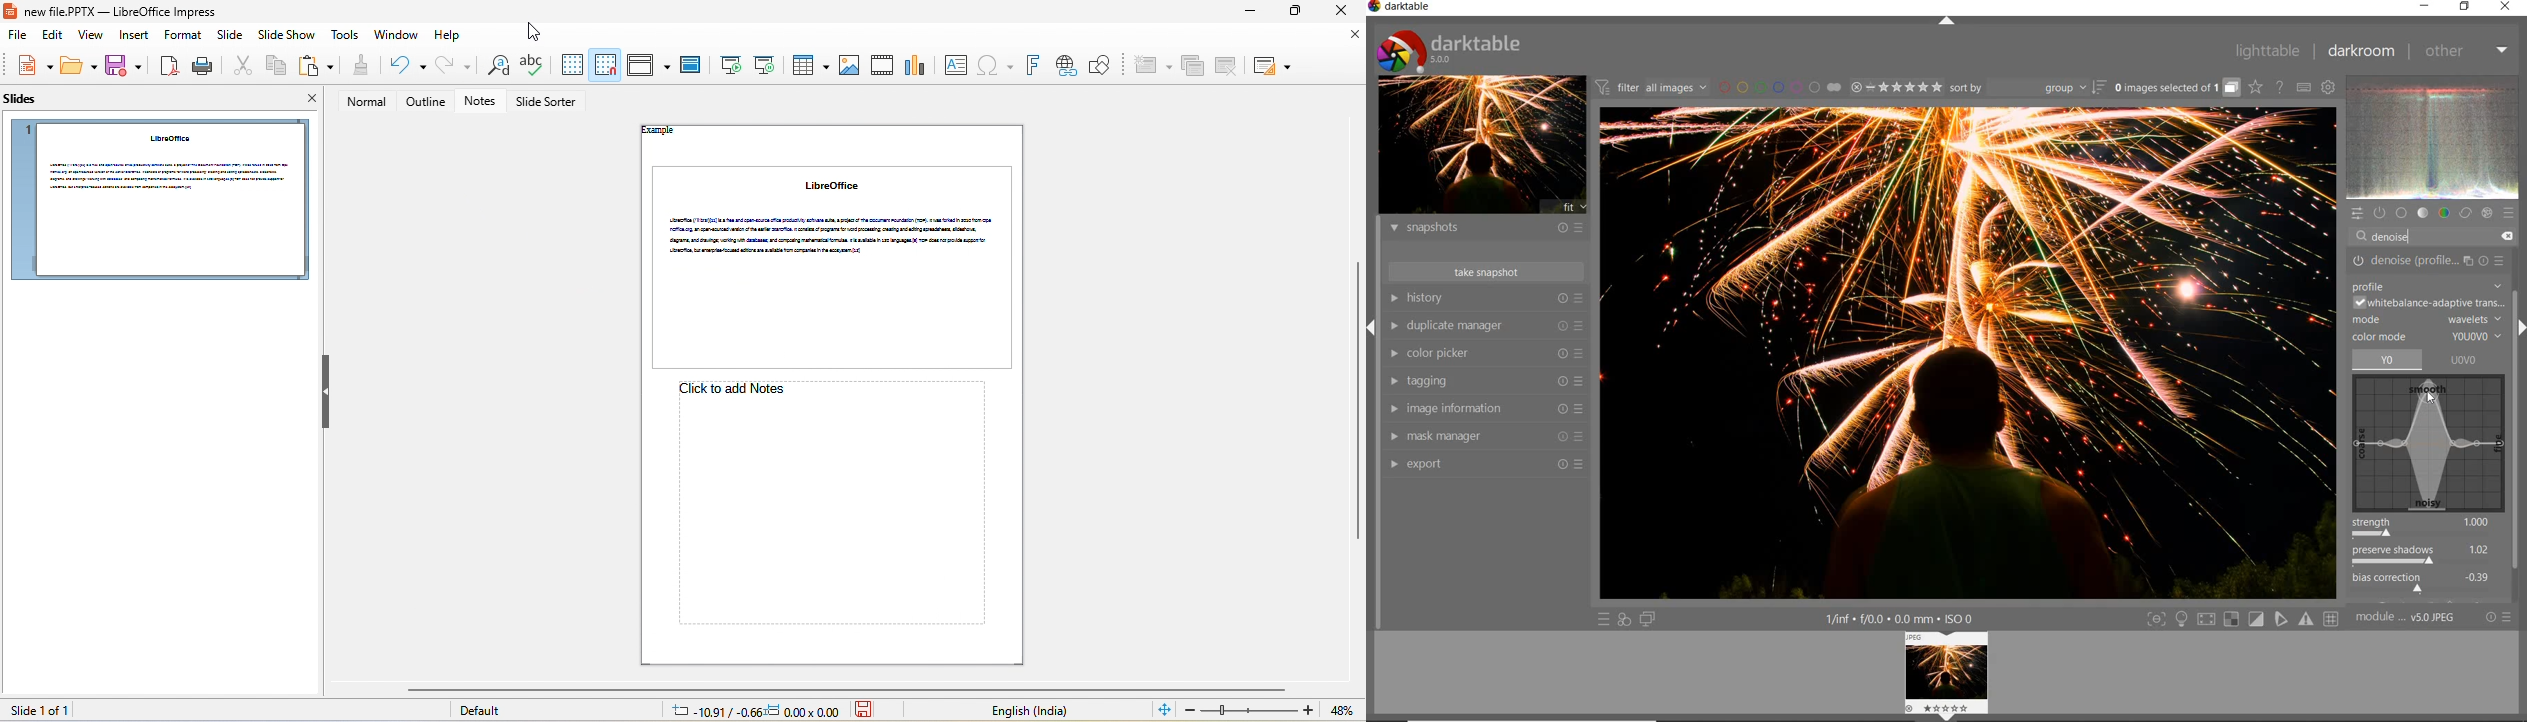  What do you see at coordinates (1250, 710) in the screenshot?
I see `zoom` at bounding box center [1250, 710].